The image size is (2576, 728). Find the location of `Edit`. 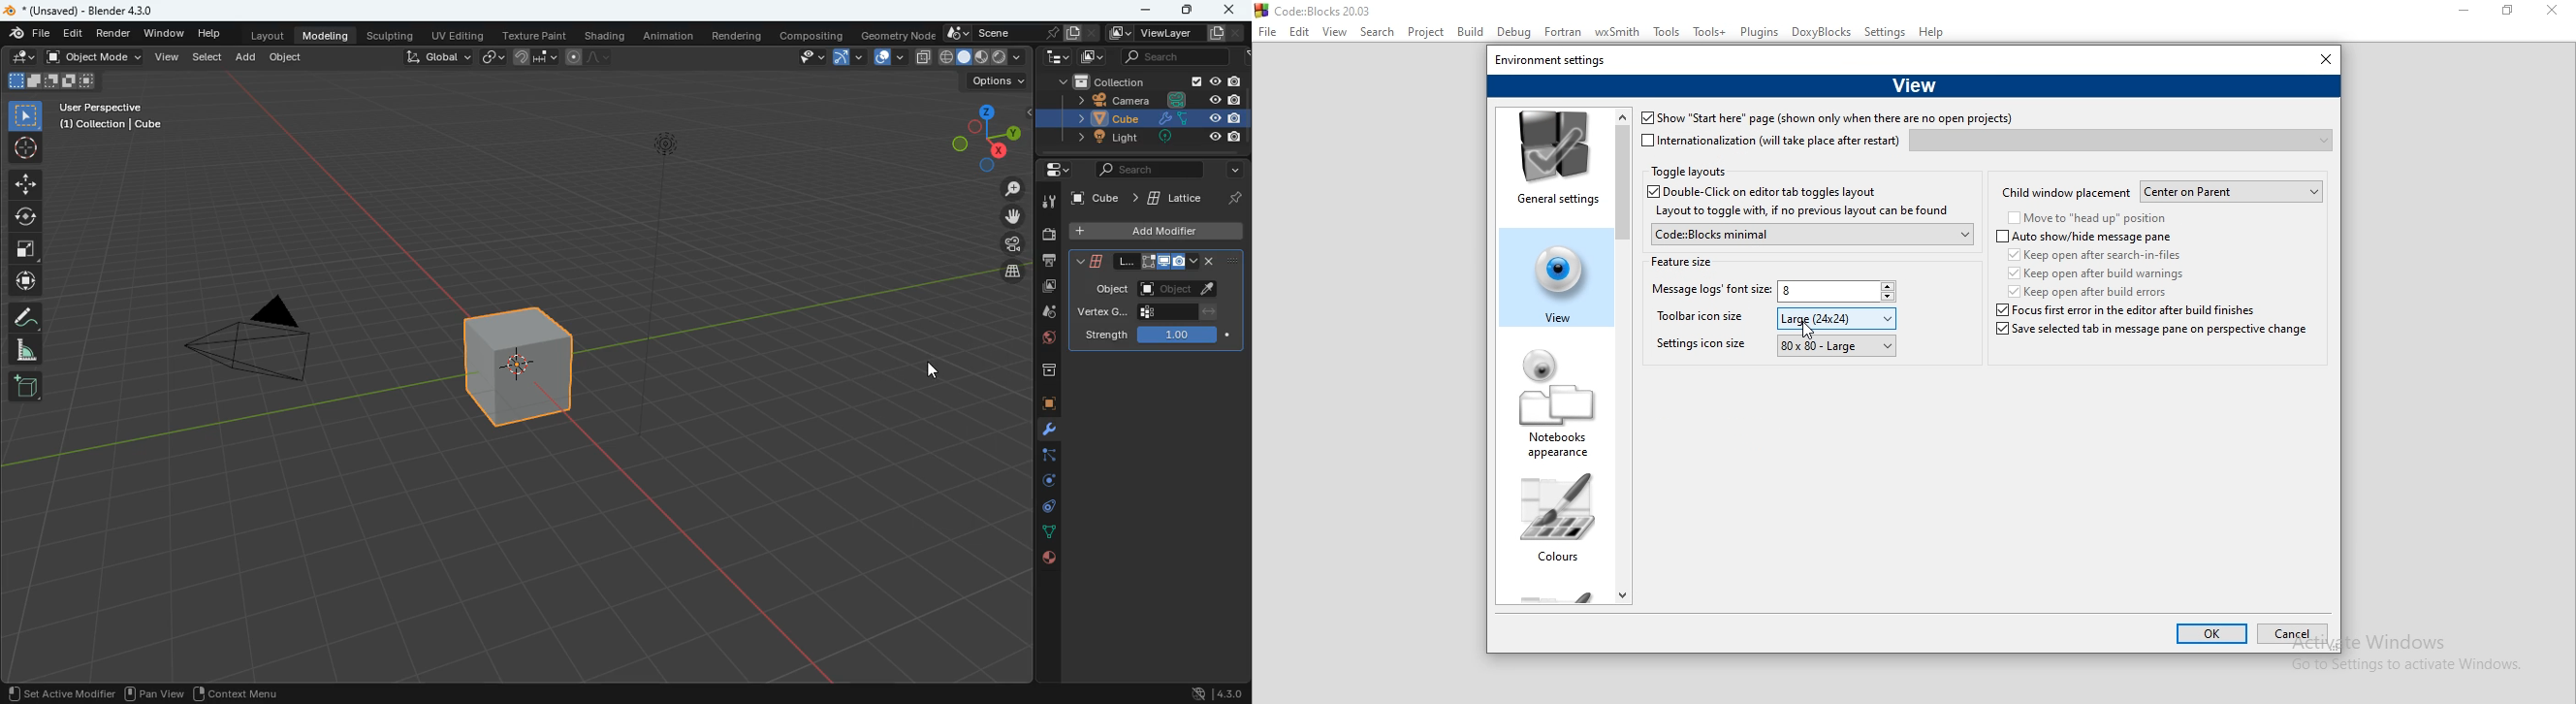

Edit is located at coordinates (1299, 32).